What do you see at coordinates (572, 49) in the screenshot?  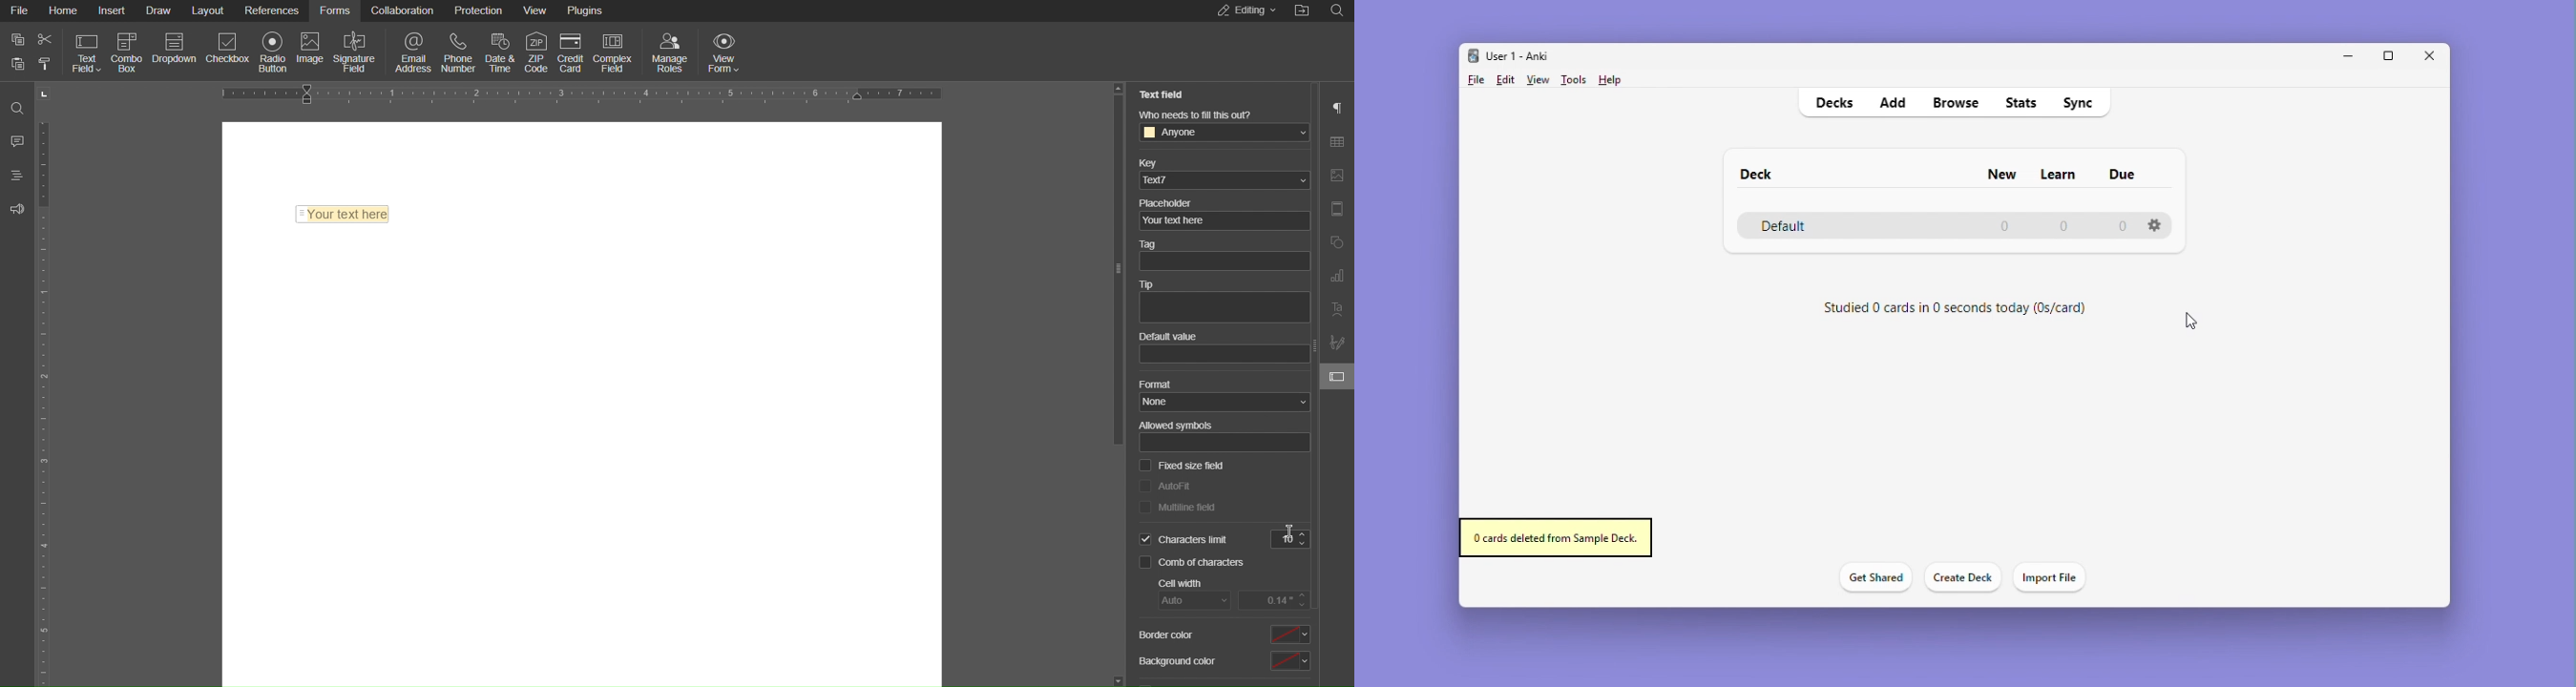 I see `Credit Card` at bounding box center [572, 49].